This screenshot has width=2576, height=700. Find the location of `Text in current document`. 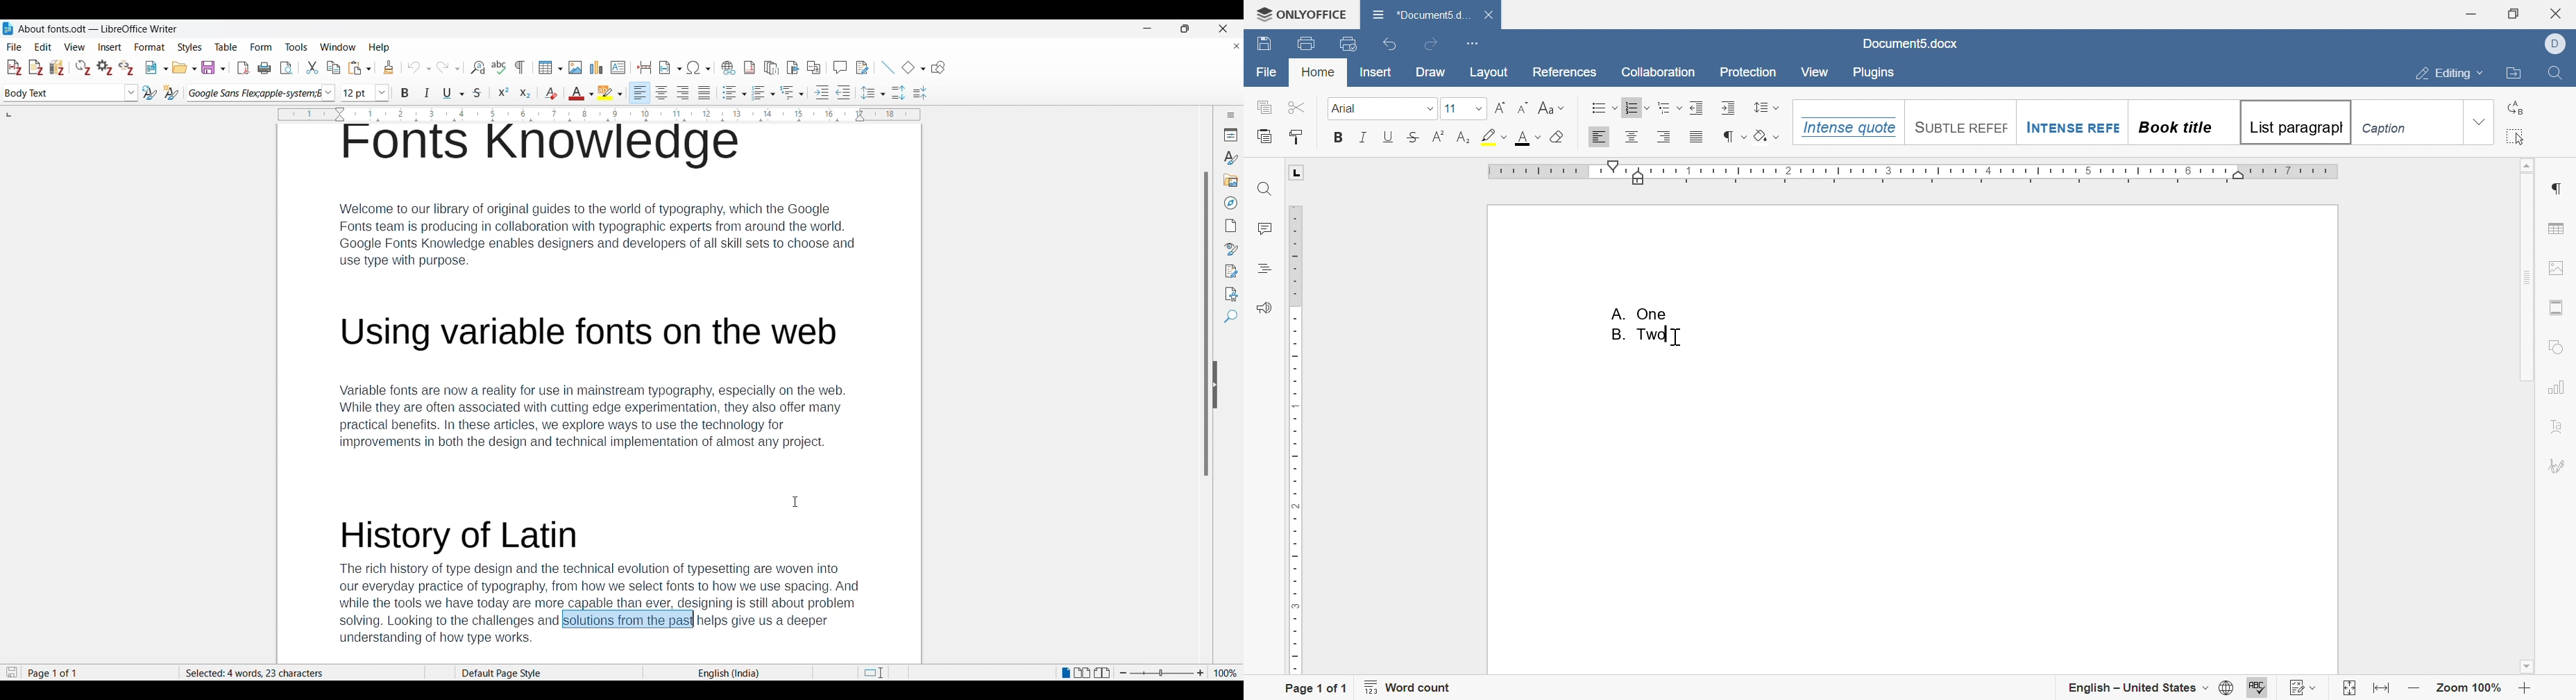

Text in current document is located at coordinates (597, 394).